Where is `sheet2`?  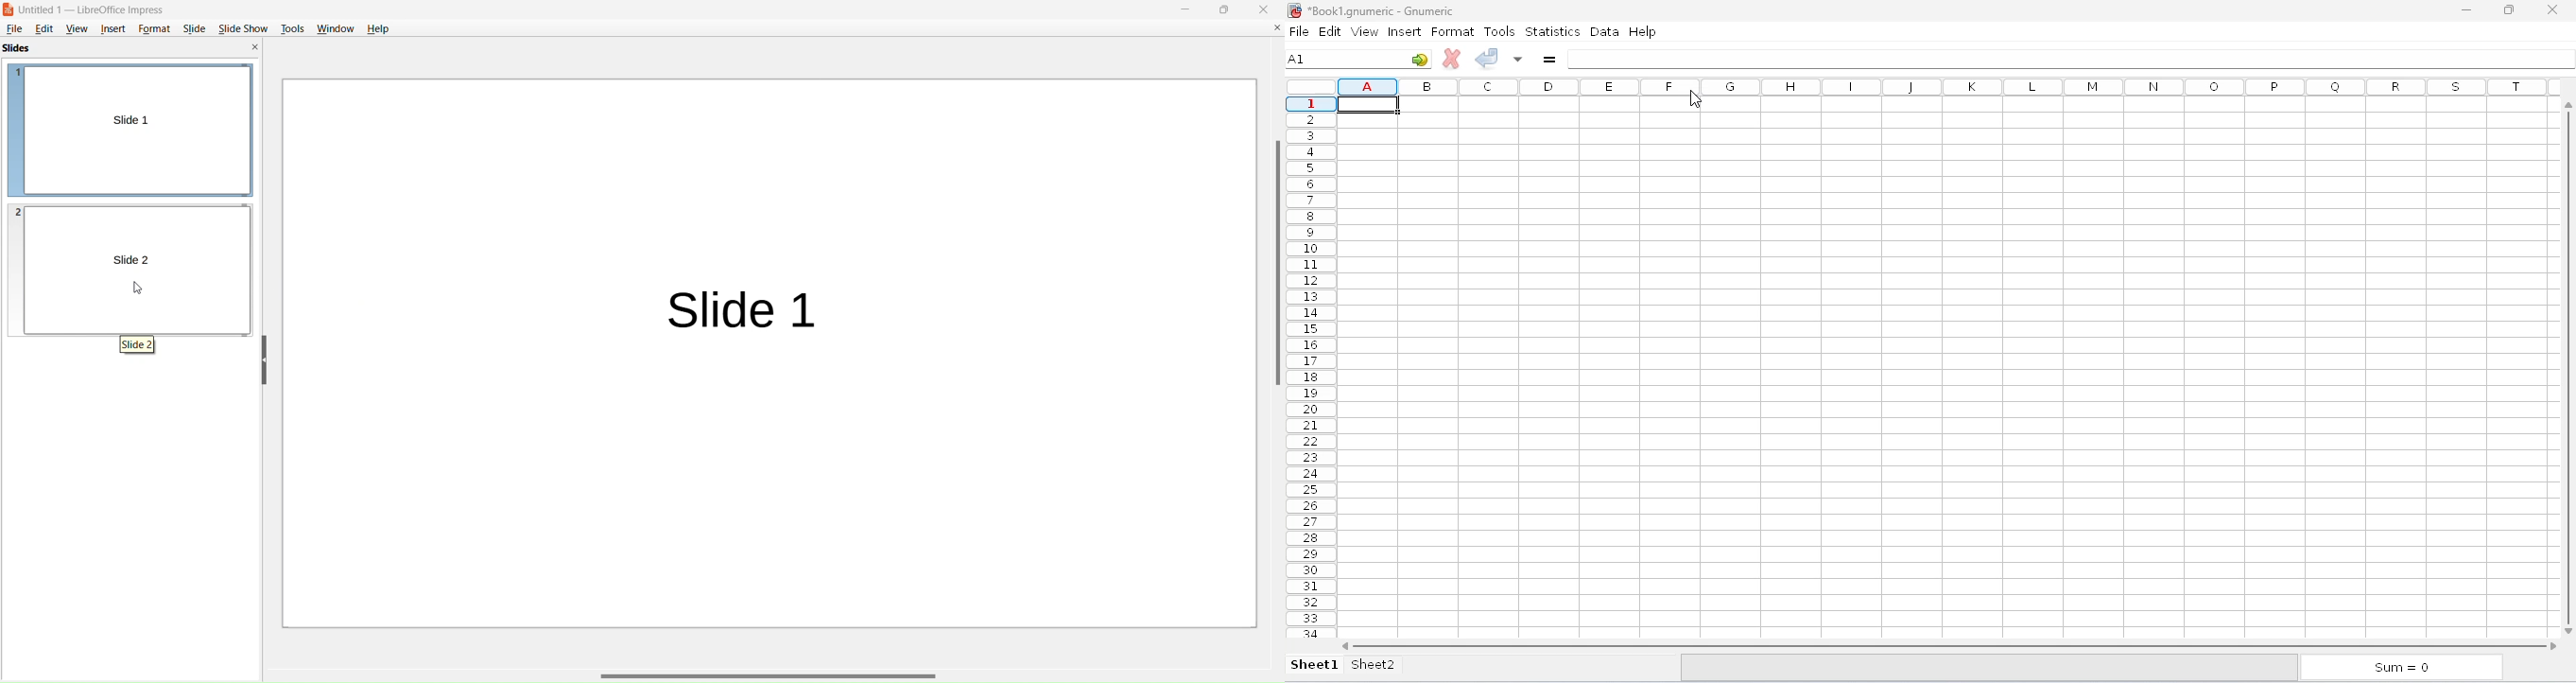
sheet2 is located at coordinates (1374, 665).